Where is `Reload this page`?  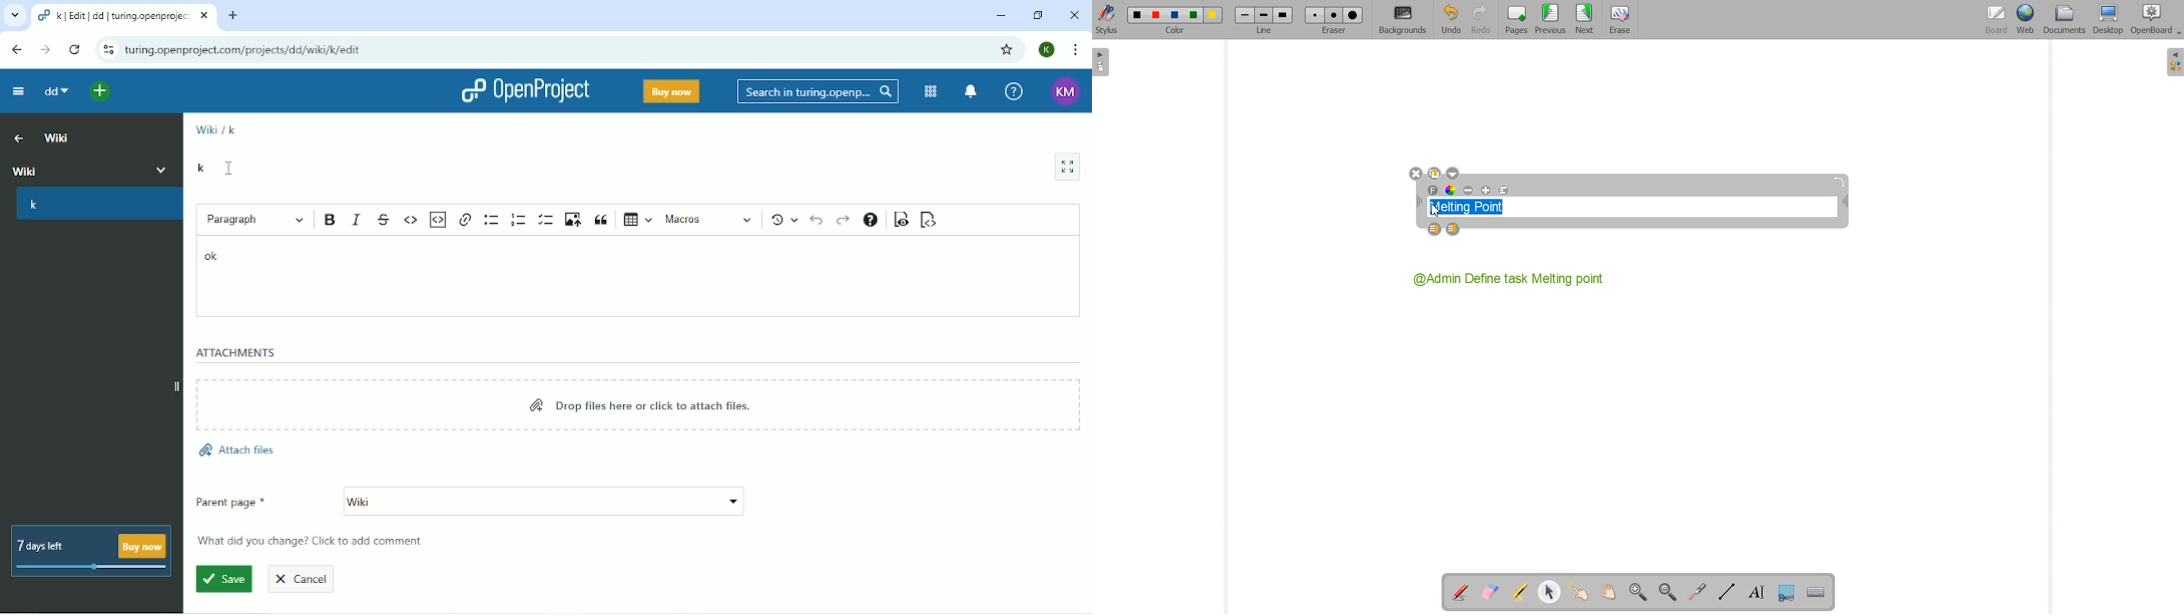 Reload this page is located at coordinates (76, 49).